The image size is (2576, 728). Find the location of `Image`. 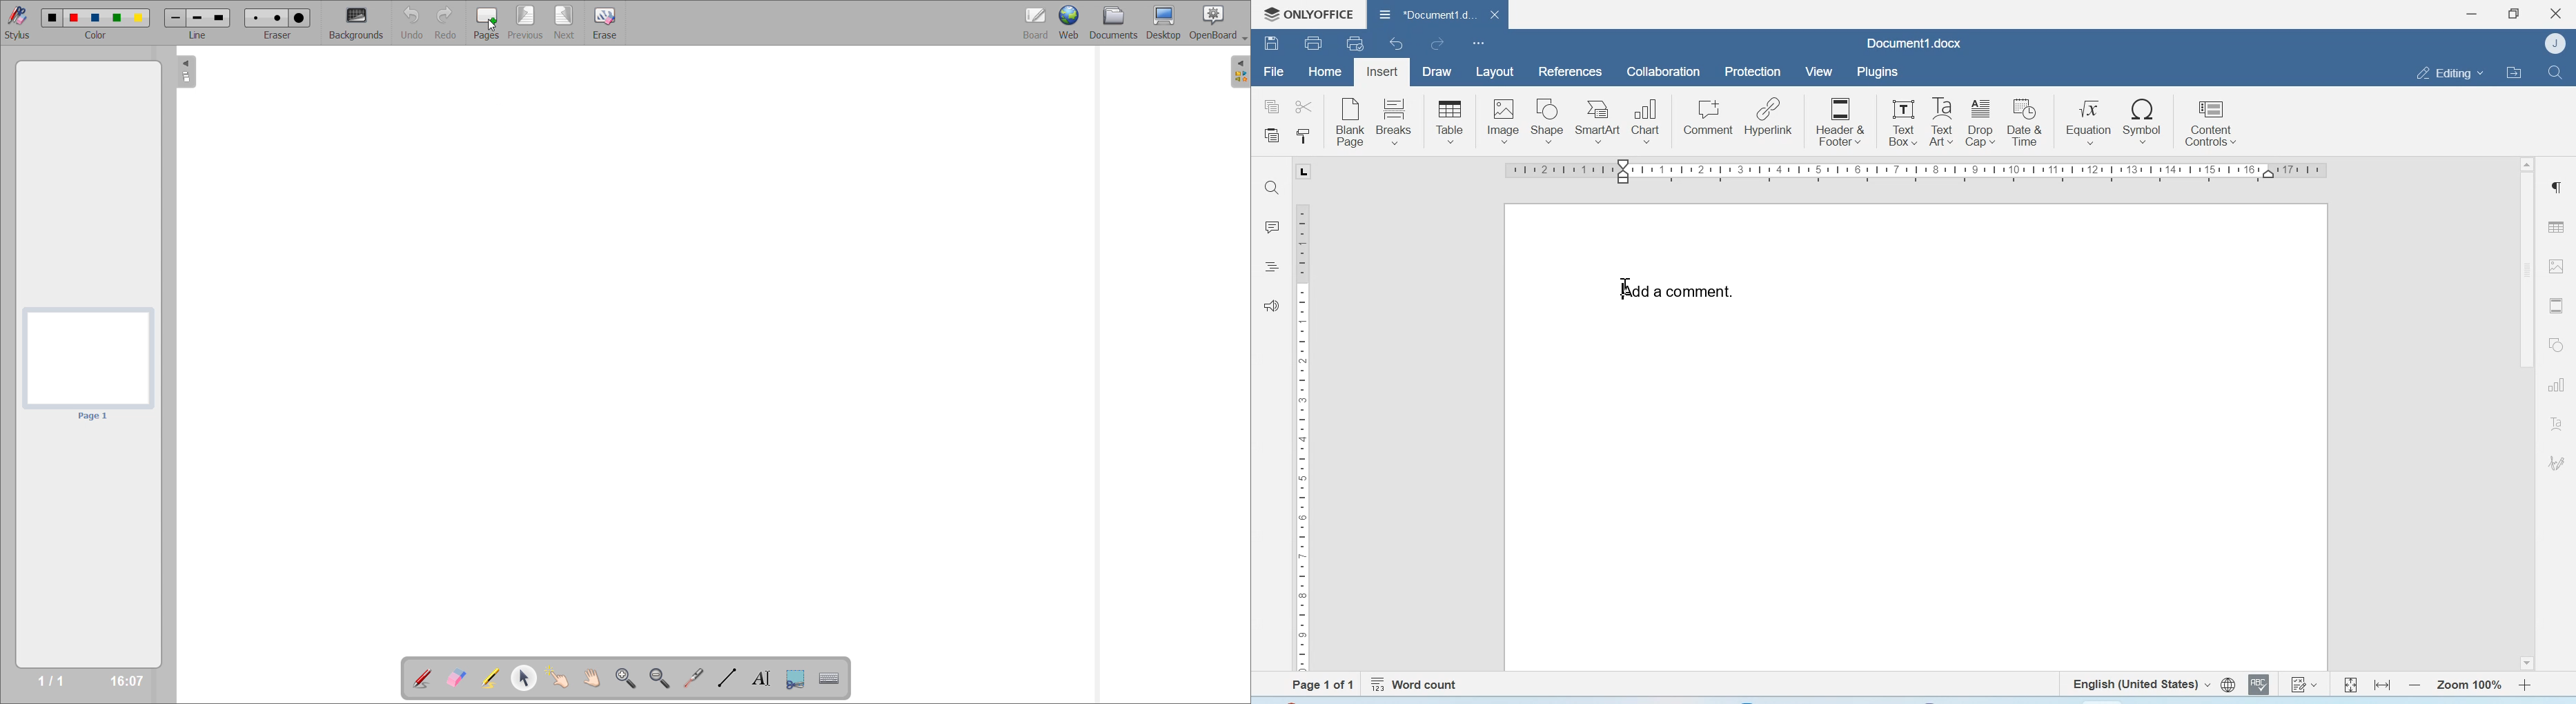

Image is located at coordinates (2557, 265).